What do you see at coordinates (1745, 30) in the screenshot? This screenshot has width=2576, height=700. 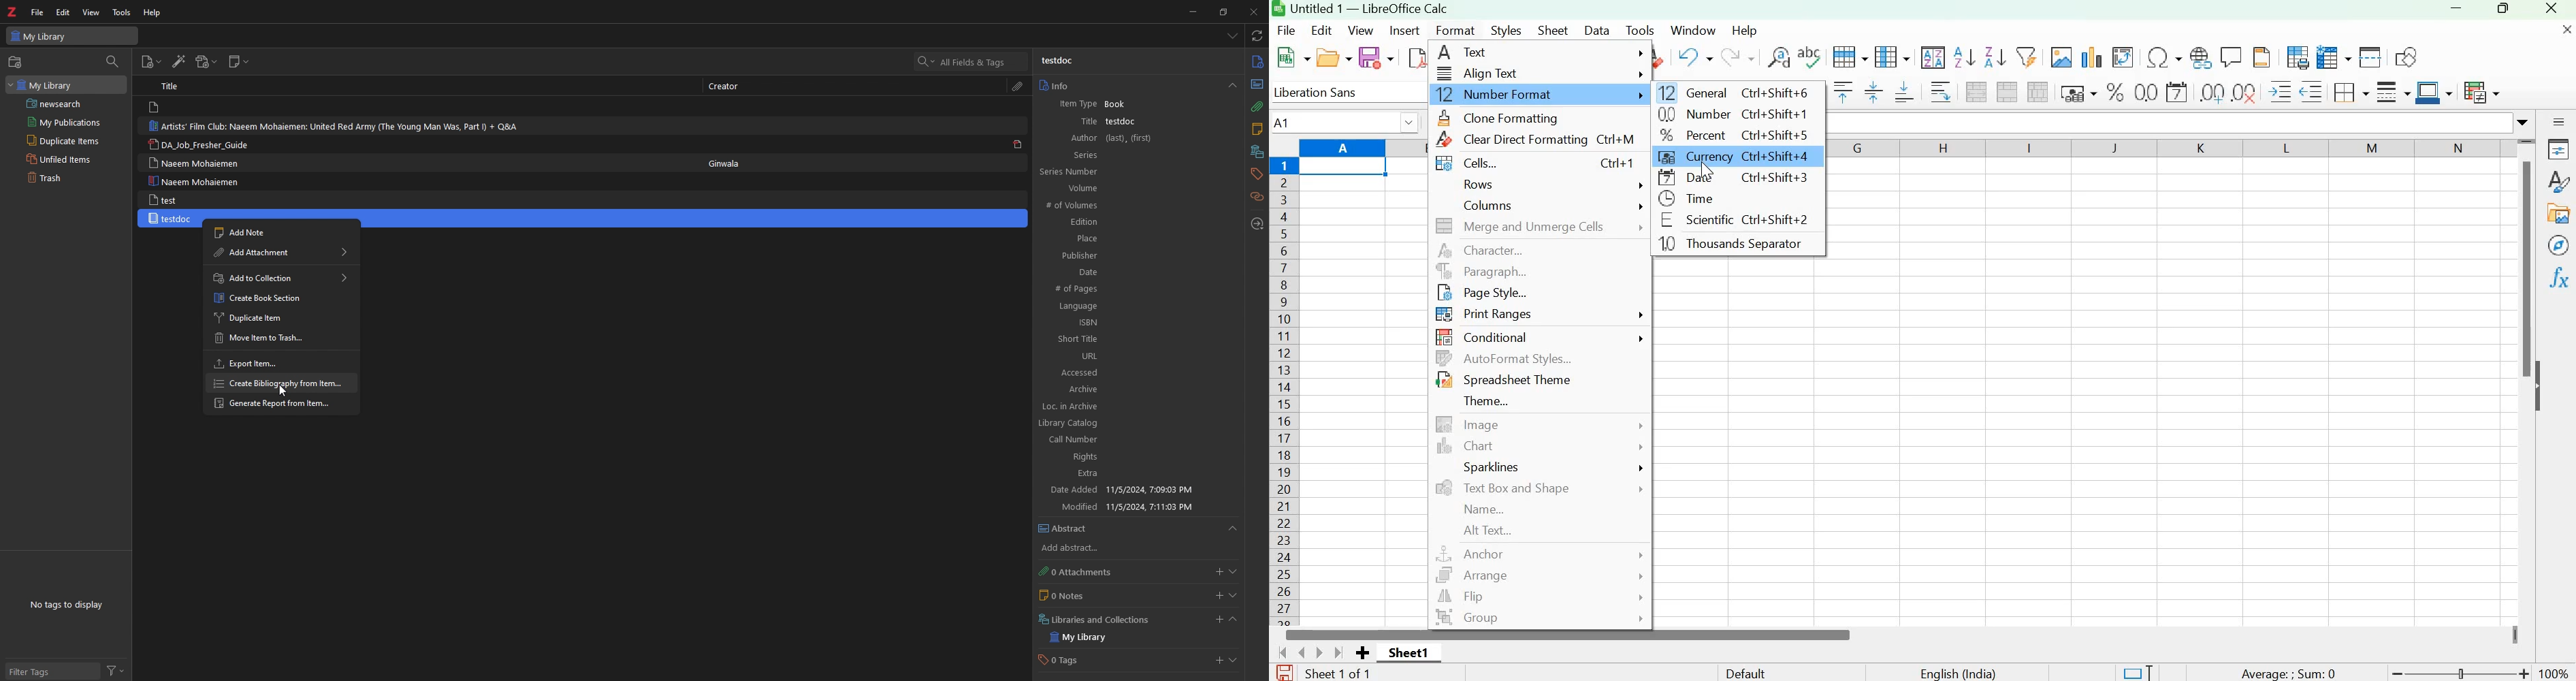 I see `Help` at bounding box center [1745, 30].